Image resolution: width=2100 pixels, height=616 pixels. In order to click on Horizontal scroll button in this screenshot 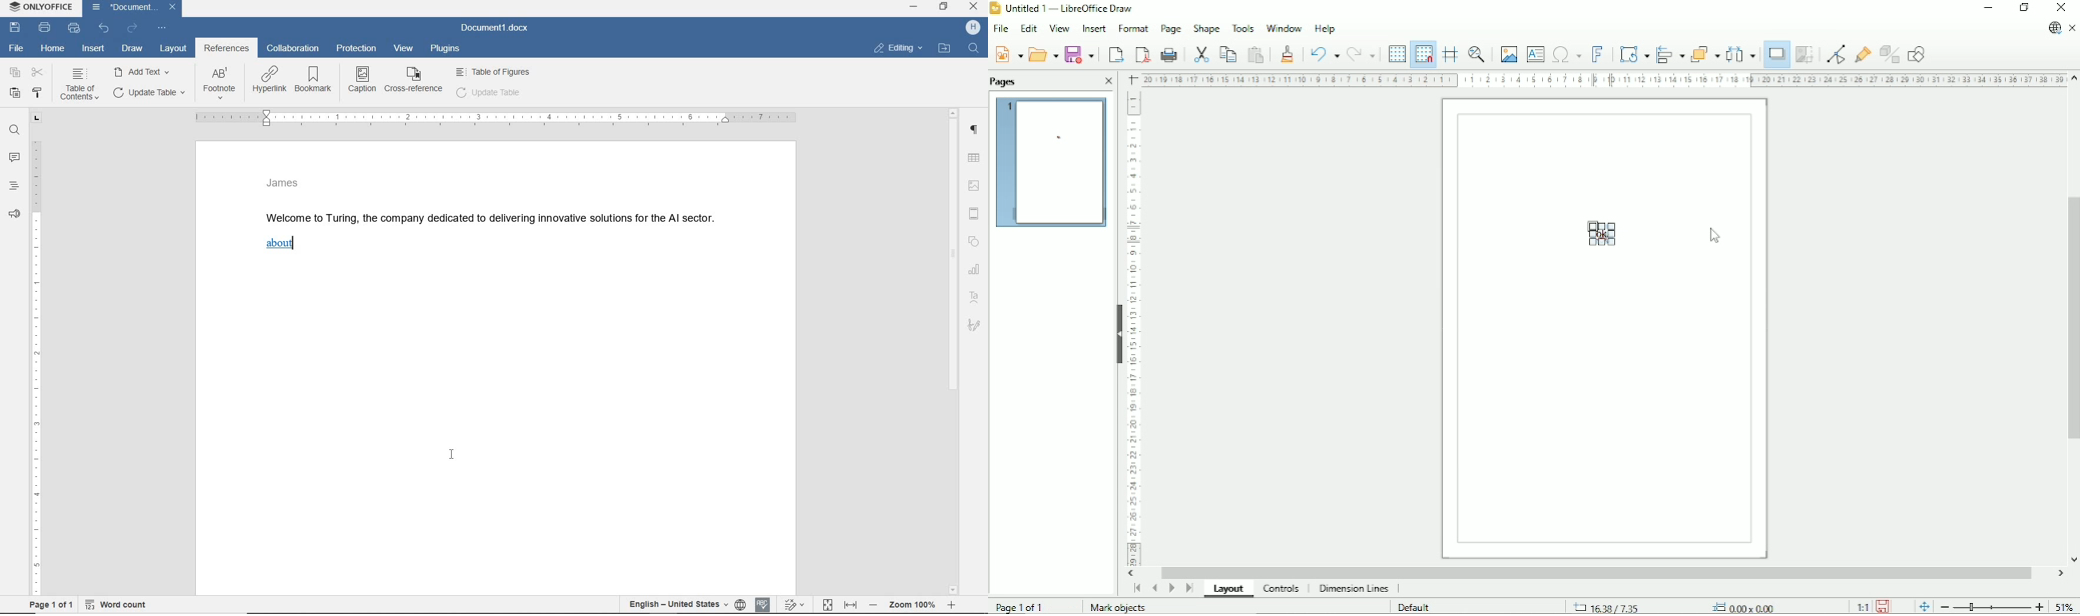, I will do `click(2059, 573)`.